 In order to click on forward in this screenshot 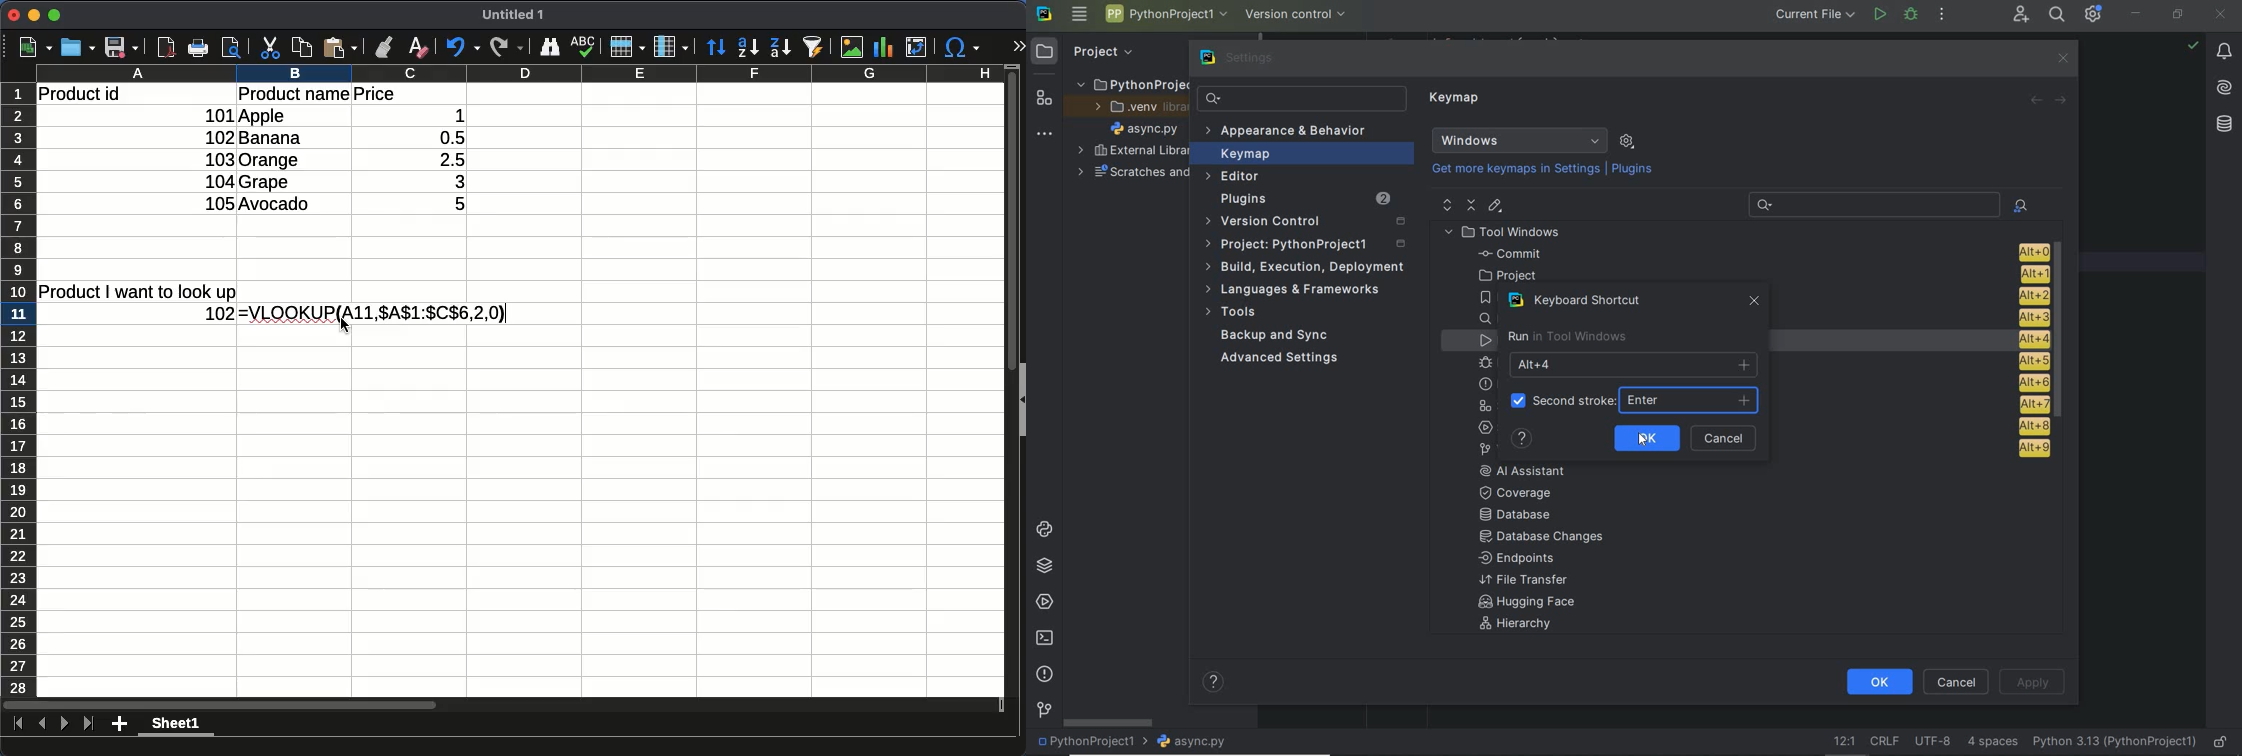, I will do `click(2062, 99)`.